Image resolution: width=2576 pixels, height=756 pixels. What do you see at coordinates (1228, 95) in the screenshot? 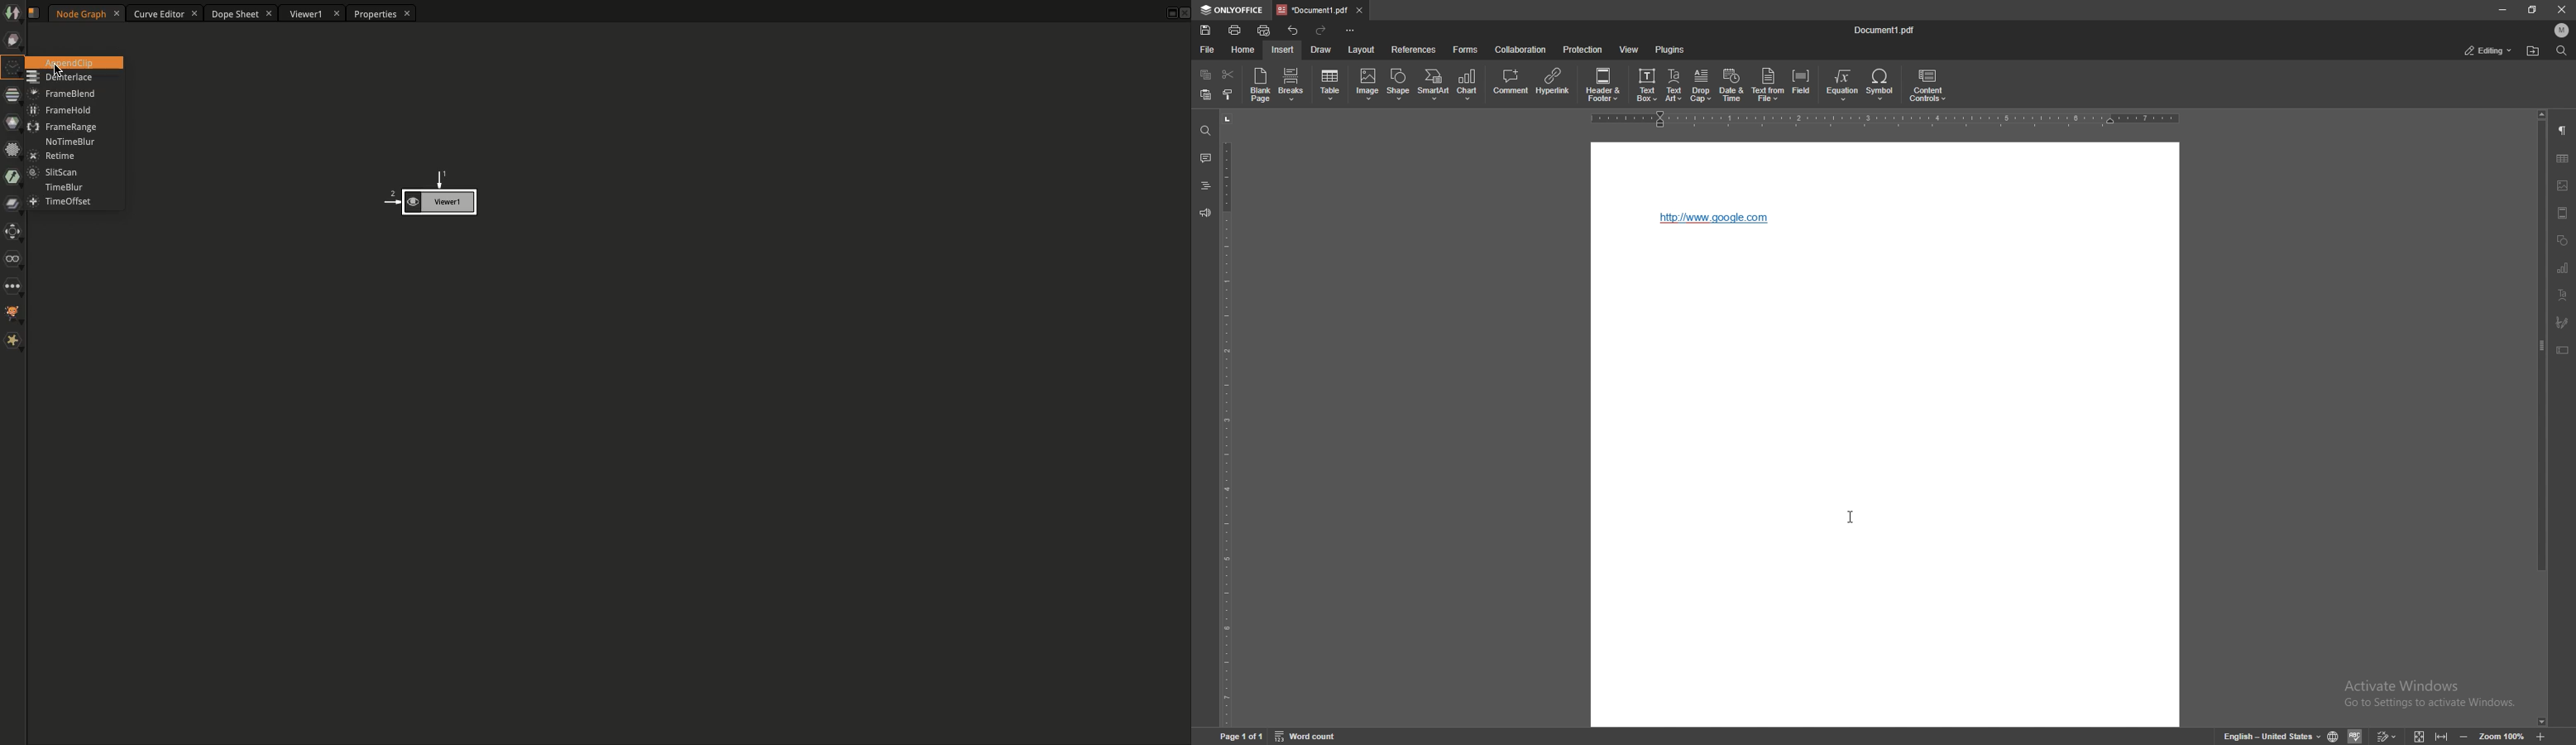
I see `copy style` at bounding box center [1228, 95].